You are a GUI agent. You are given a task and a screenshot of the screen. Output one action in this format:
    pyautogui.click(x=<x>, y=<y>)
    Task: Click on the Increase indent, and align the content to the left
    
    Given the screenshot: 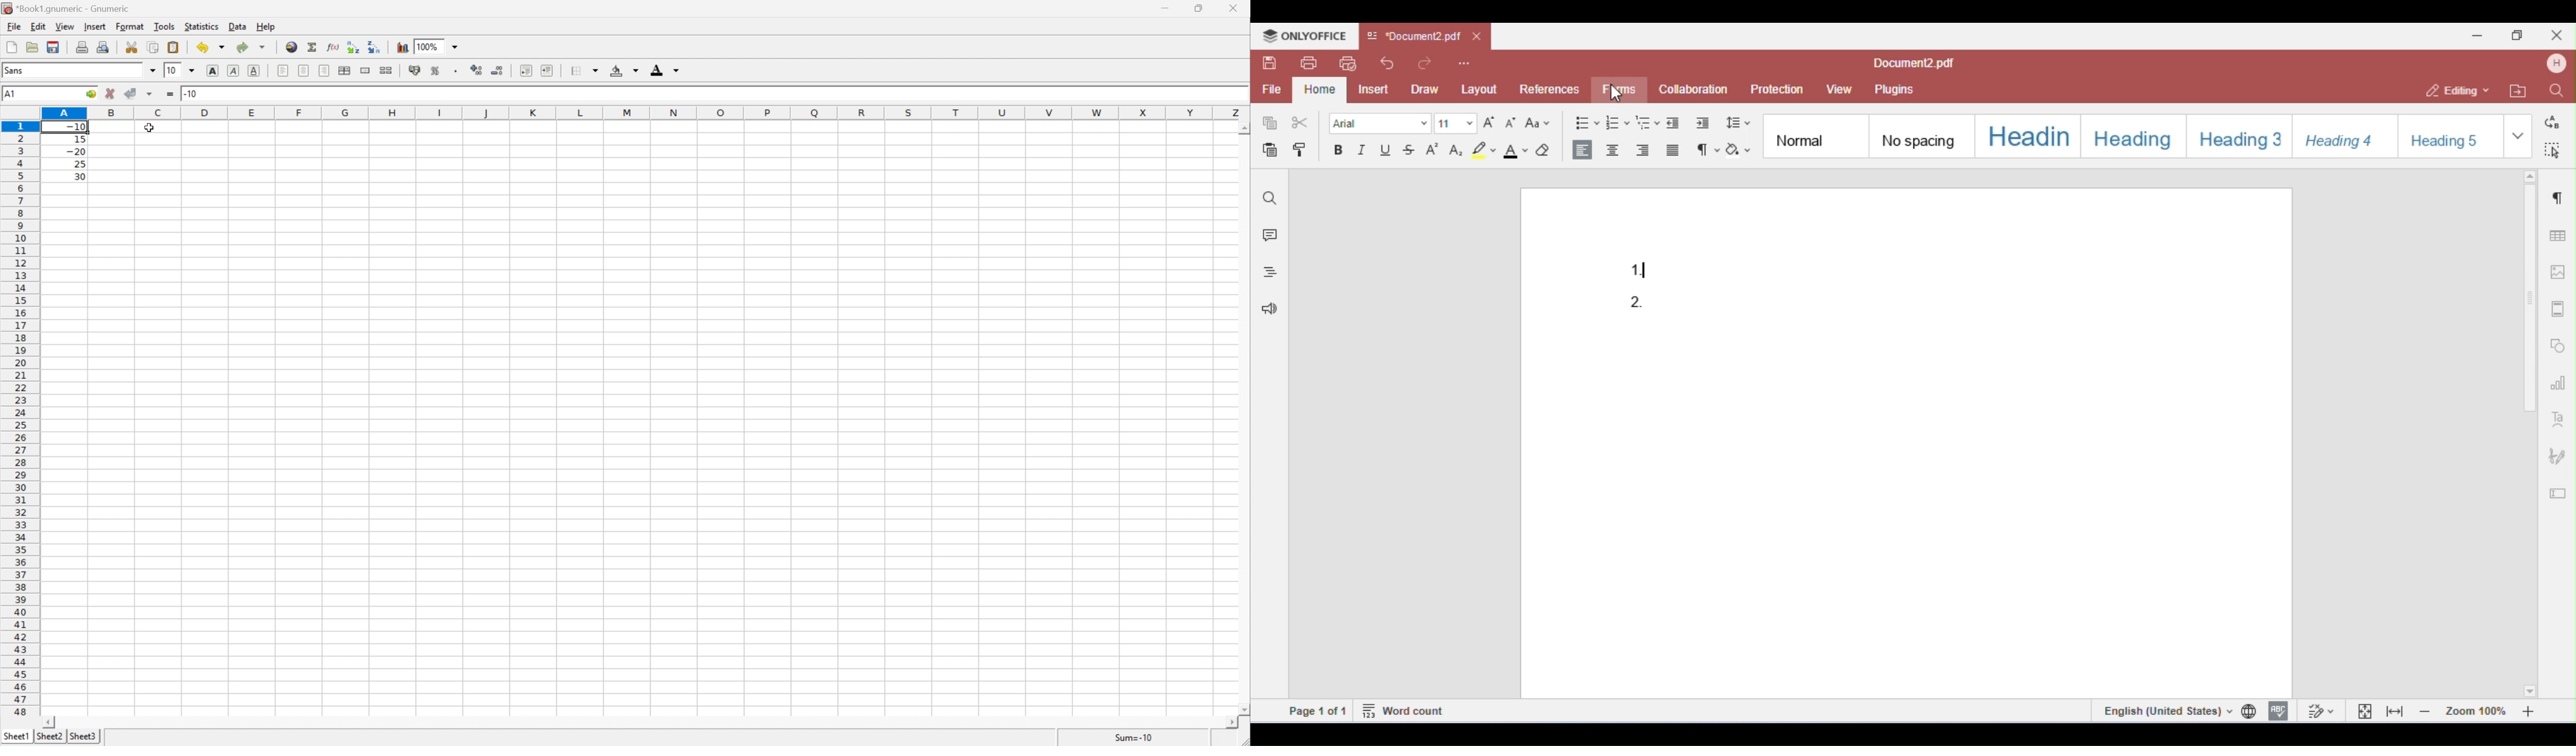 What is the action you would take?
    pyautogui.click(x=546, y=70)
    